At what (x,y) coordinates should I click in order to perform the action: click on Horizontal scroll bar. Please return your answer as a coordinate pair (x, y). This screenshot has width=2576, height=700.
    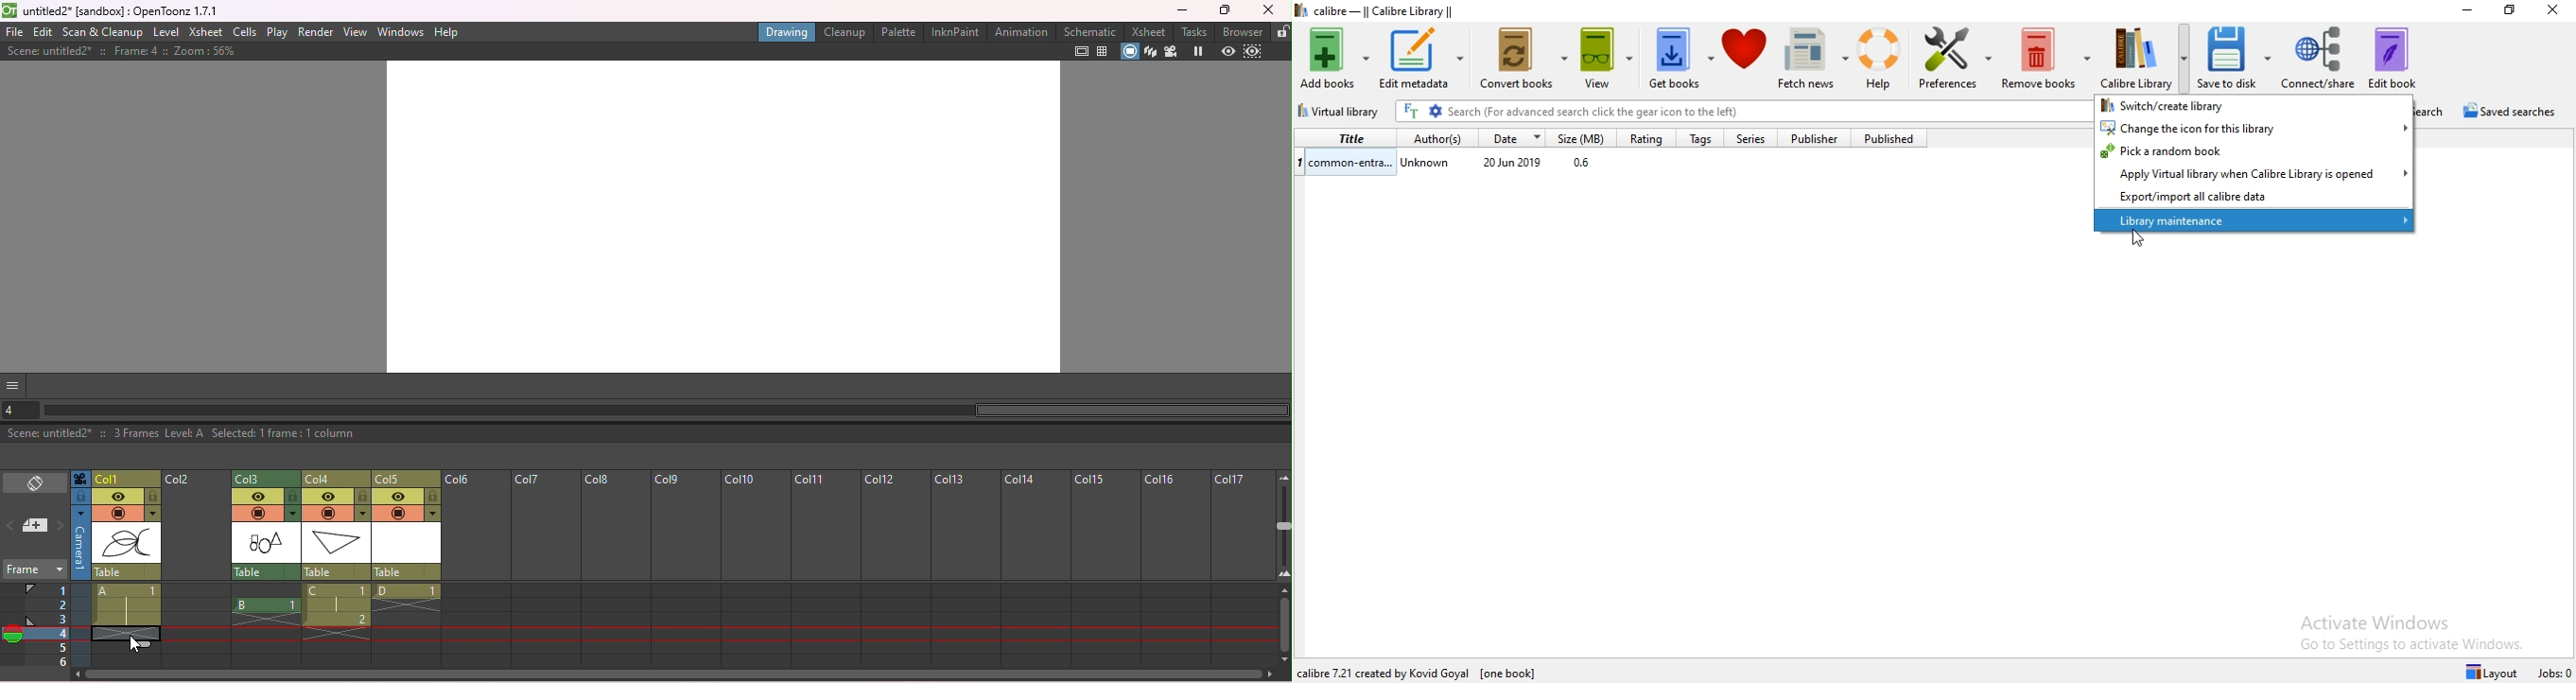
    Looking at the image, I should click on (678, 676).